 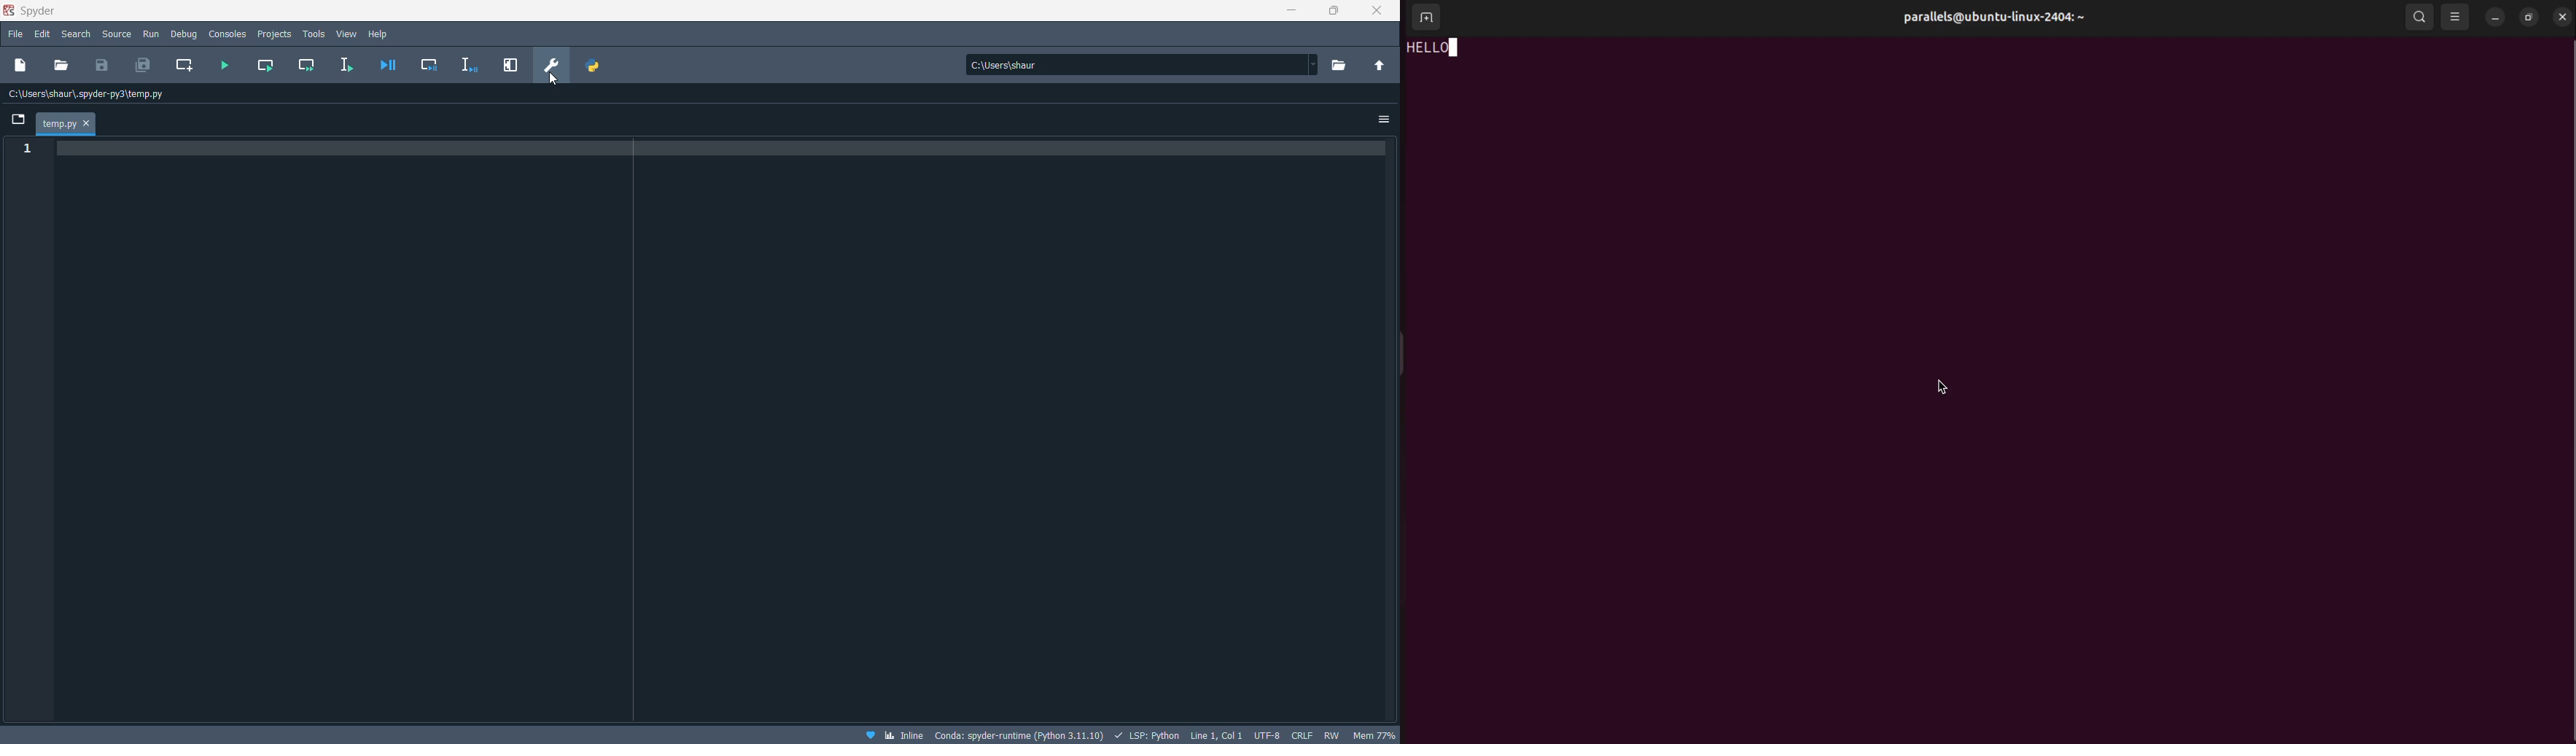 I want to click on memory, so click(x=1373, y=734).